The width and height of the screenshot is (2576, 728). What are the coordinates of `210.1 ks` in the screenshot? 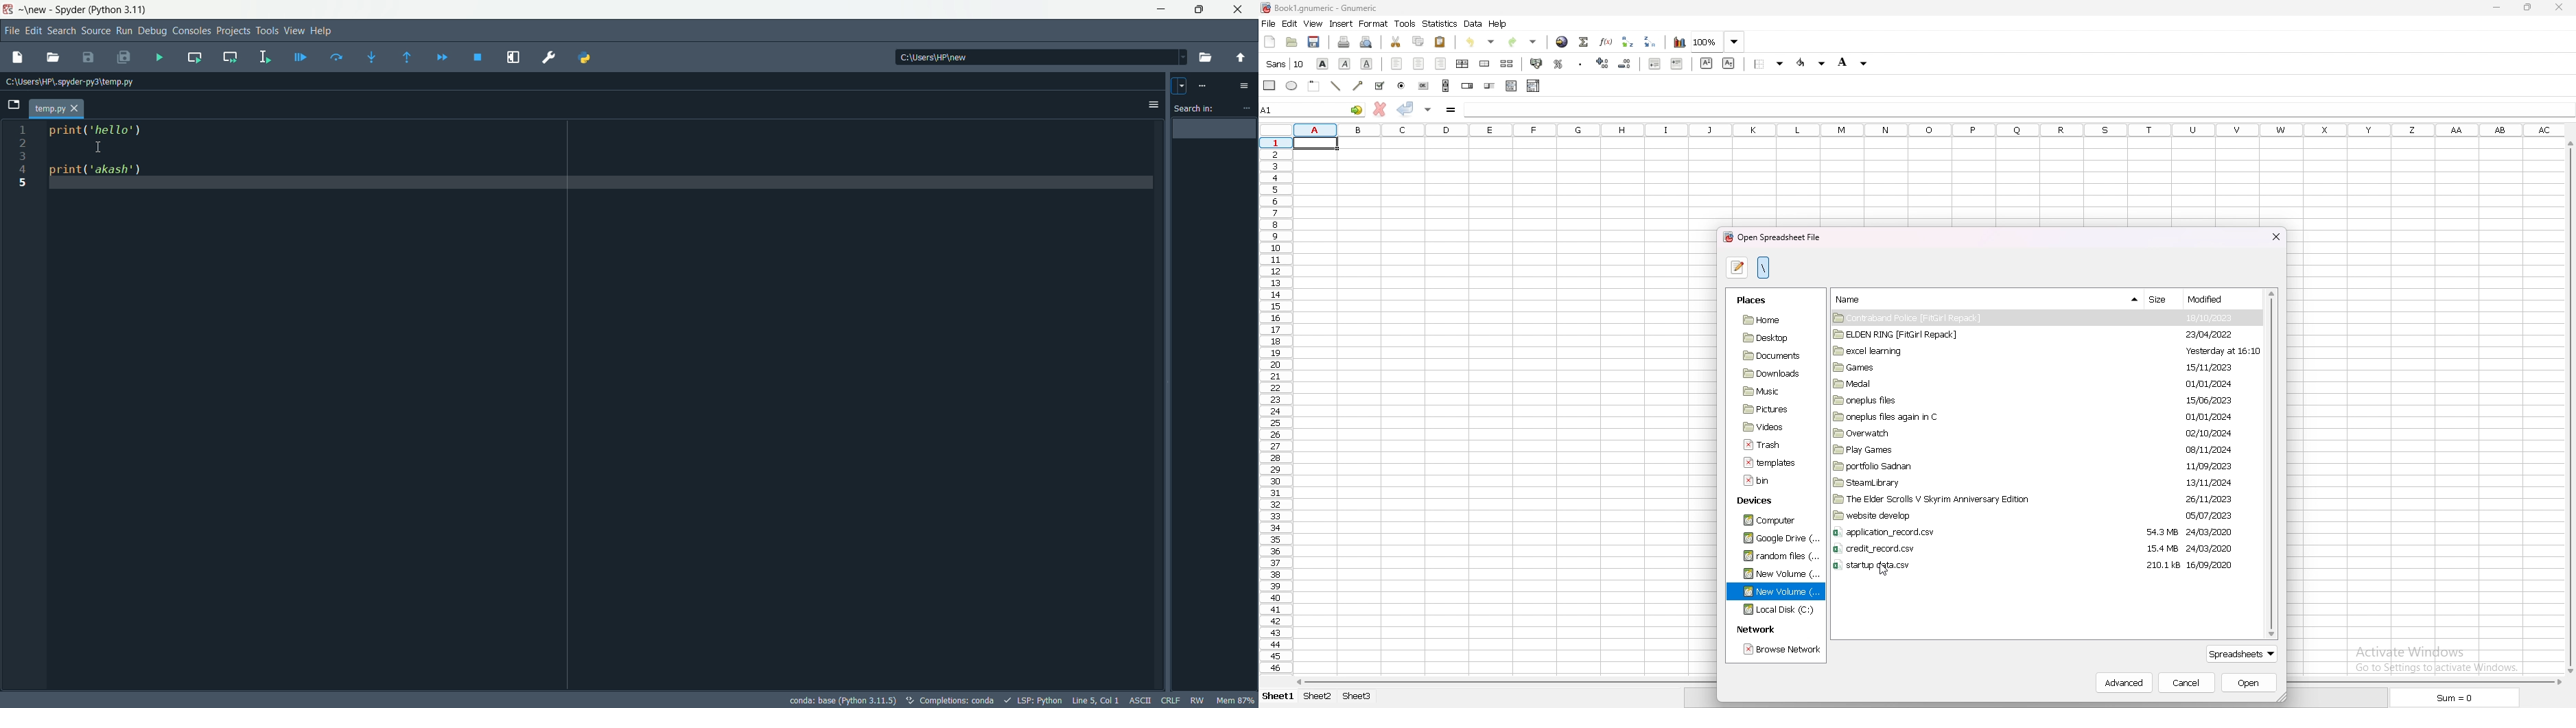 It's located at (2151, 567).